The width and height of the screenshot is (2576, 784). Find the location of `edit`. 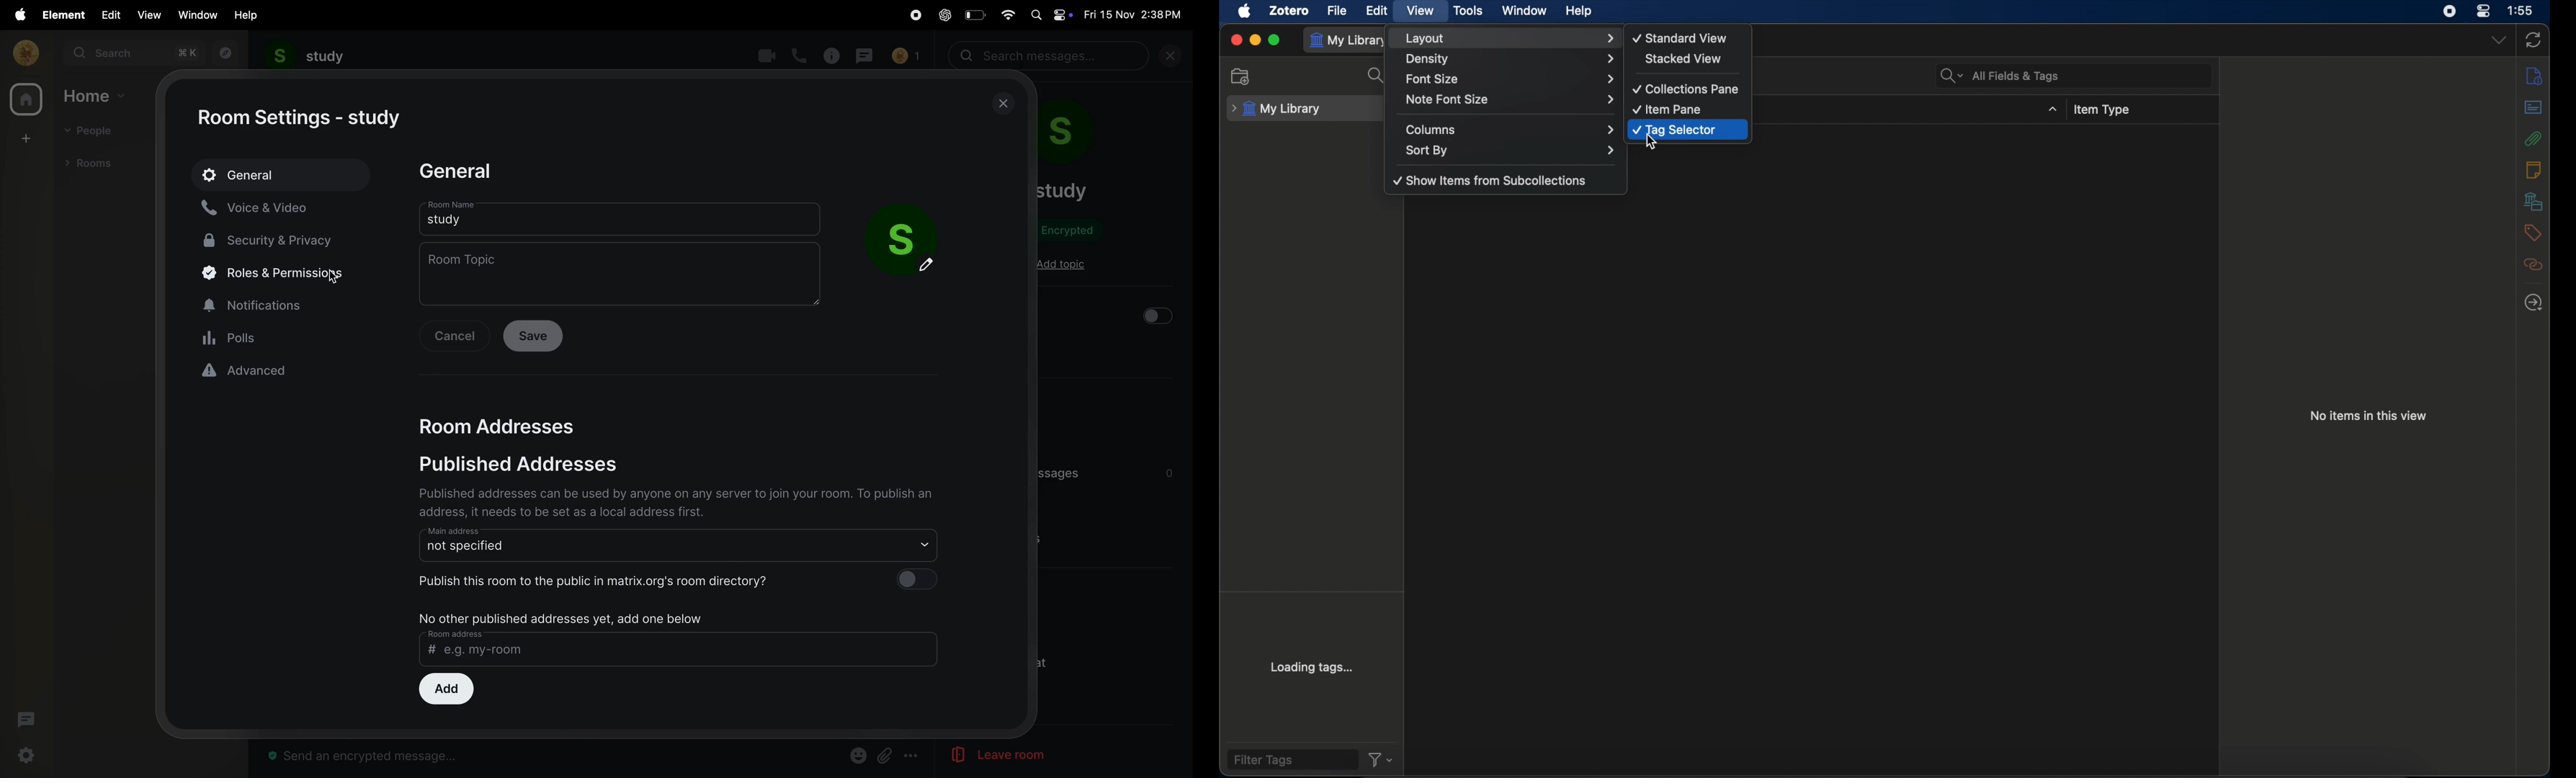

edit is located at coordinates (1376, 10).